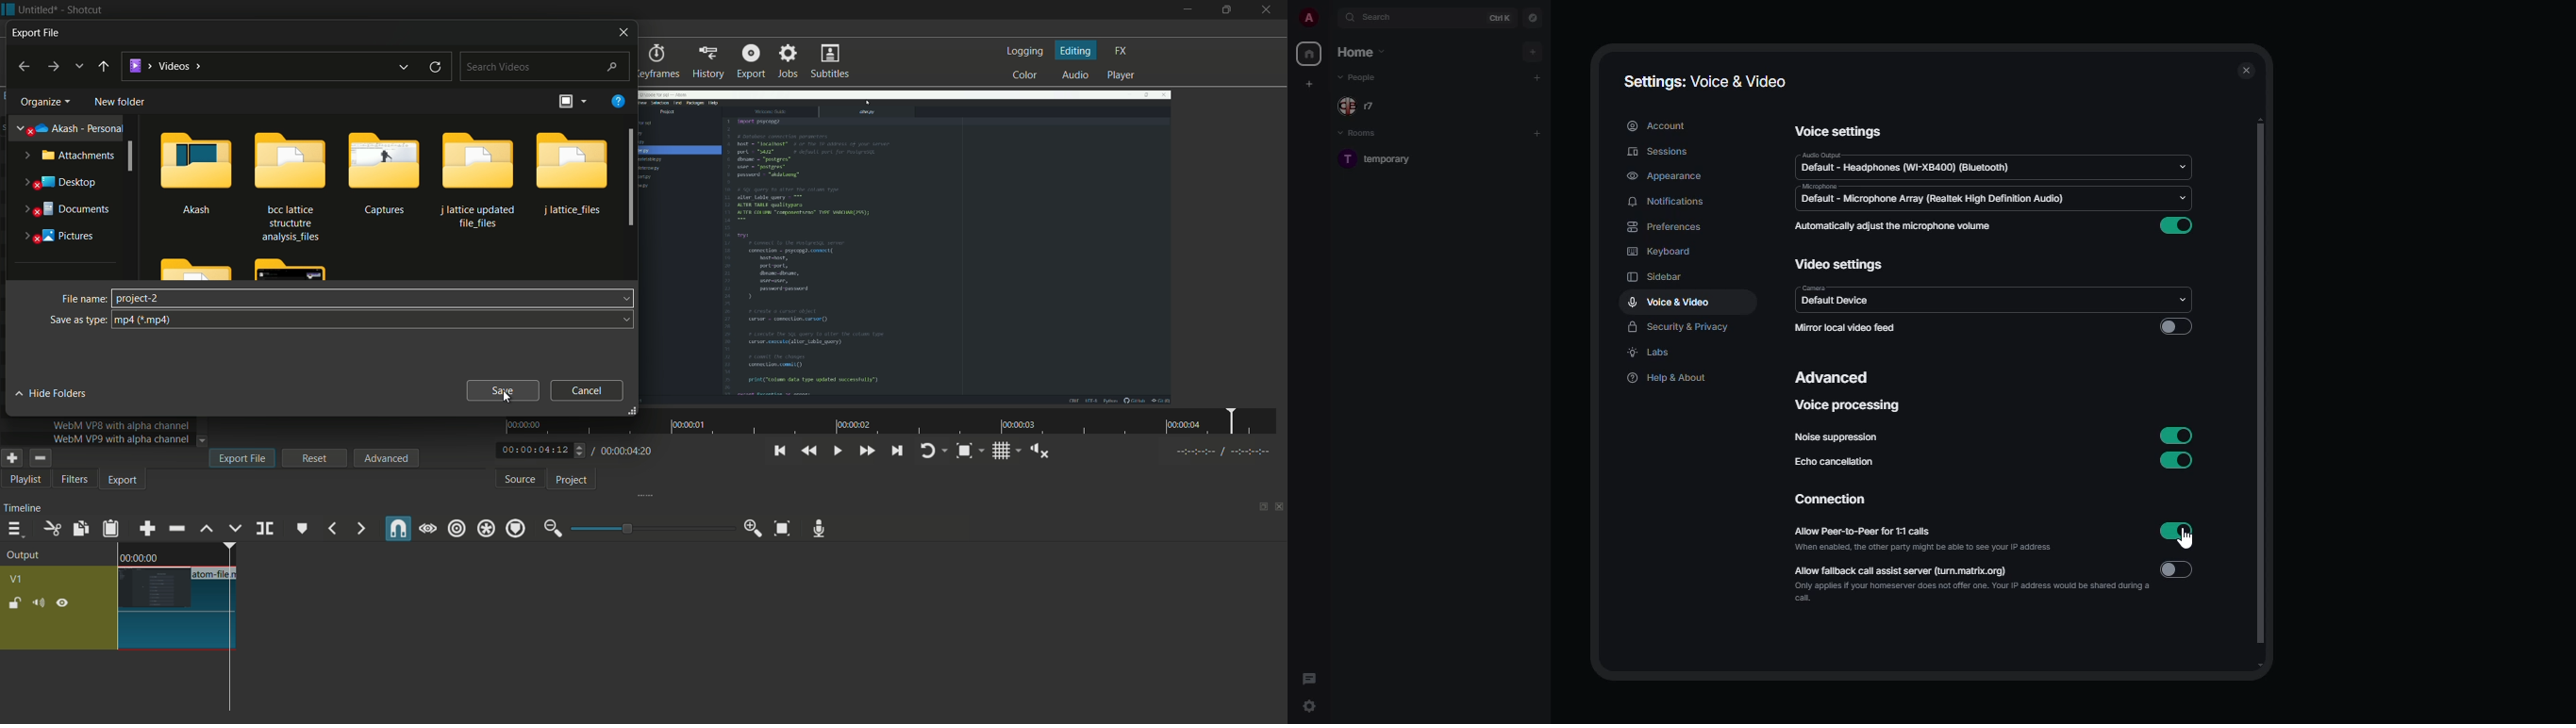 This screenshot has width=2576, height=728. Describe the element at coordinates (1310, 52) in the screenshot. I see `home` at that location.